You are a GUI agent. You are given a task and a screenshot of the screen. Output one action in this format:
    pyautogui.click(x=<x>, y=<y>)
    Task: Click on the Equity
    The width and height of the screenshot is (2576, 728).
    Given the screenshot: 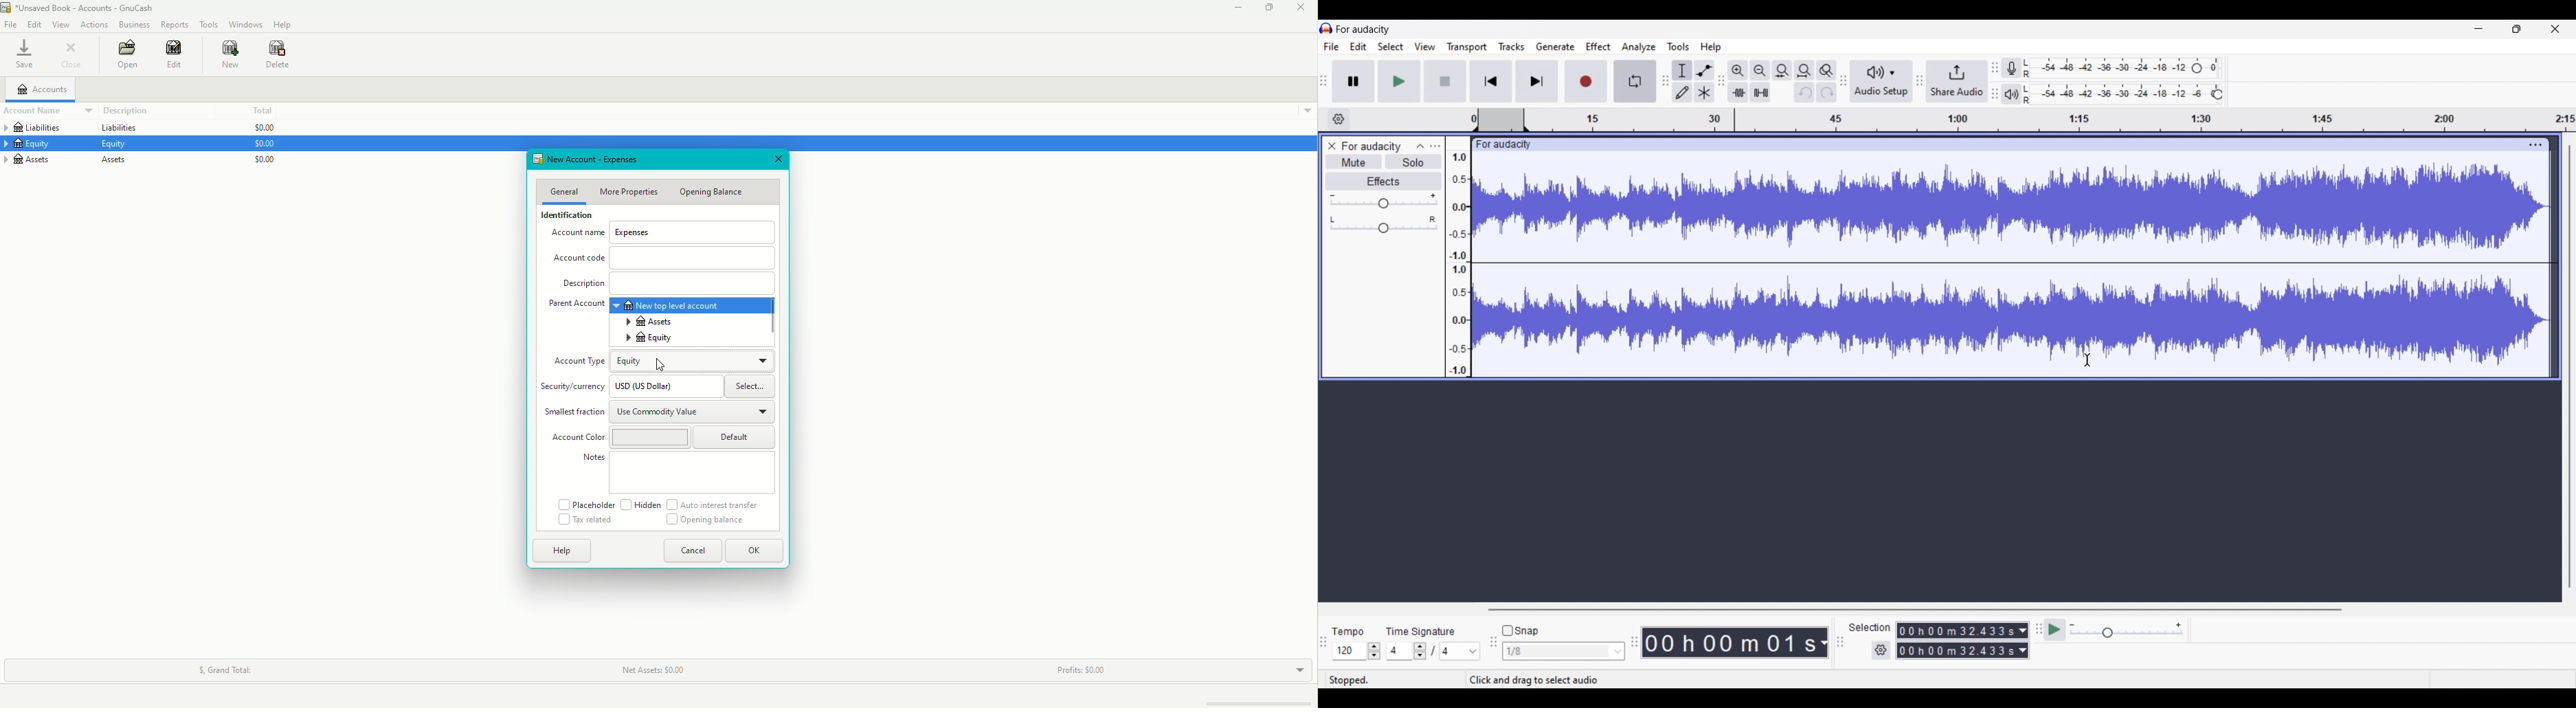 What is the action you would take?
    pyautogui.click(x=35, y=145)
    